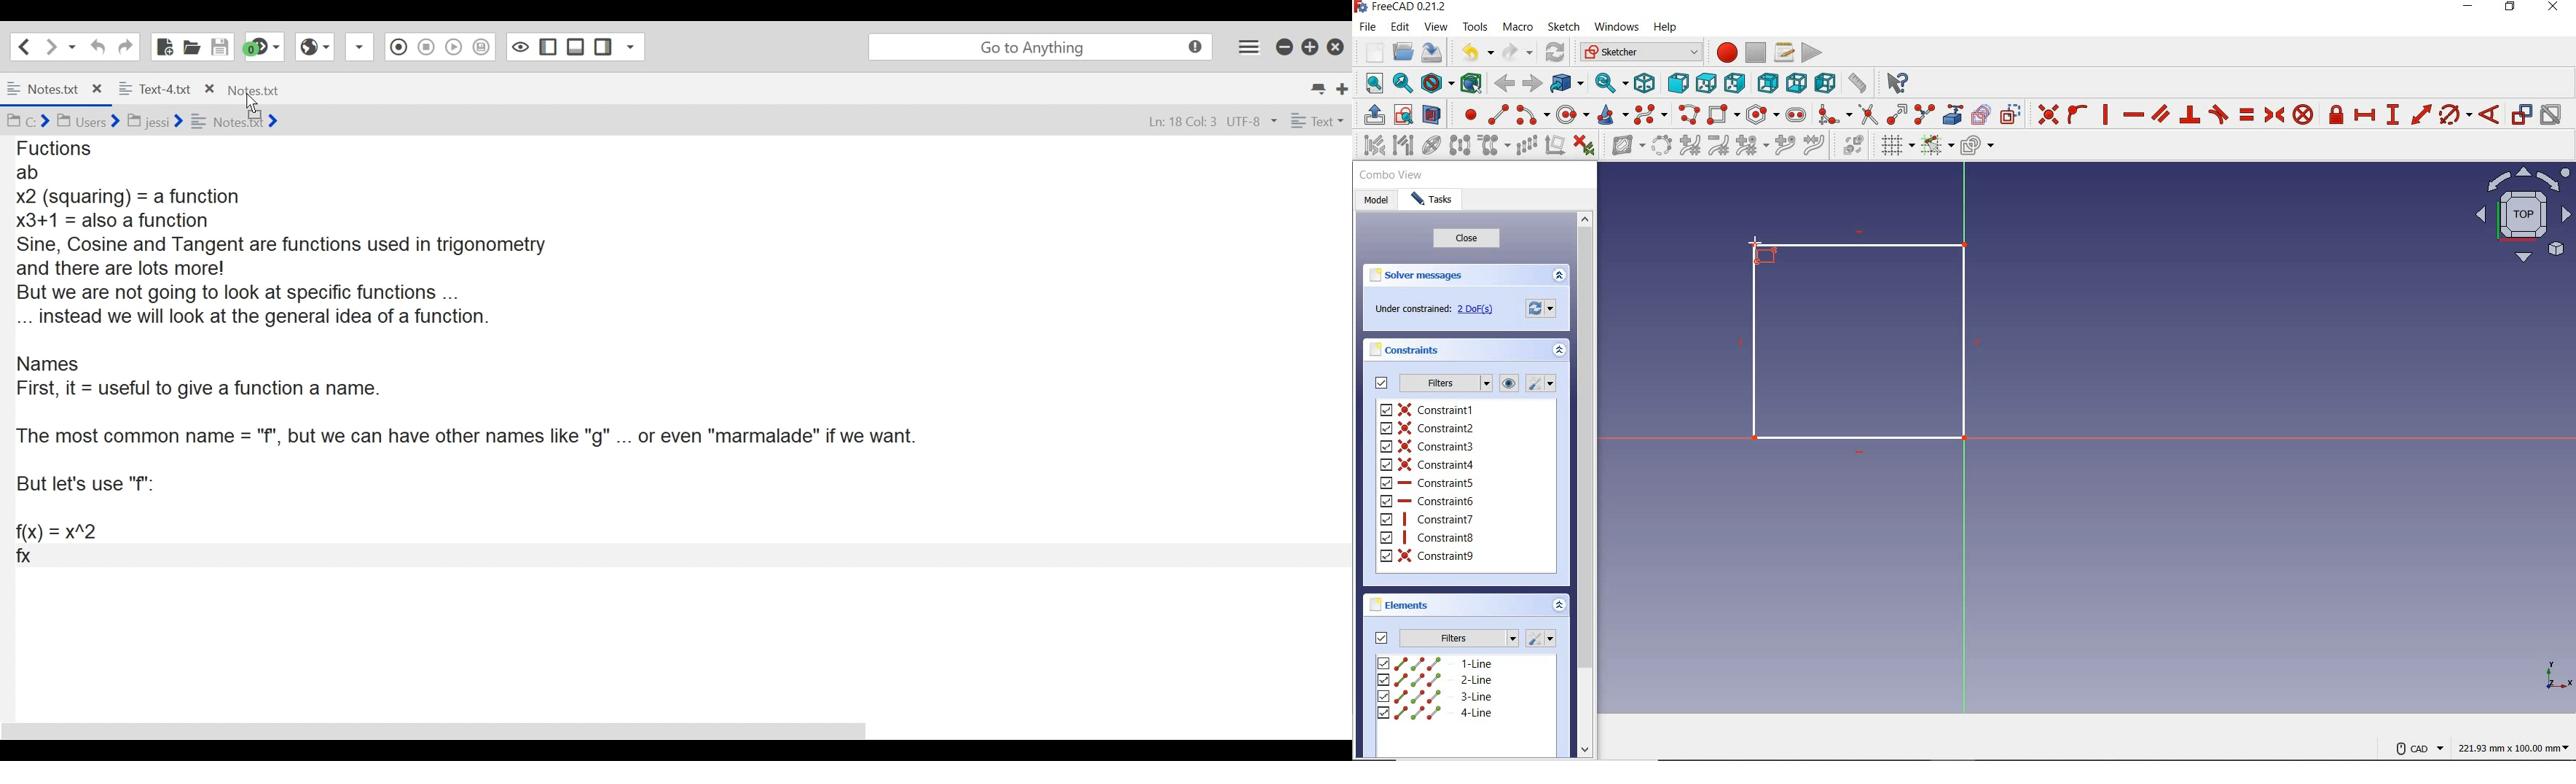  I want to click on constraint3, so click(1429, 446).